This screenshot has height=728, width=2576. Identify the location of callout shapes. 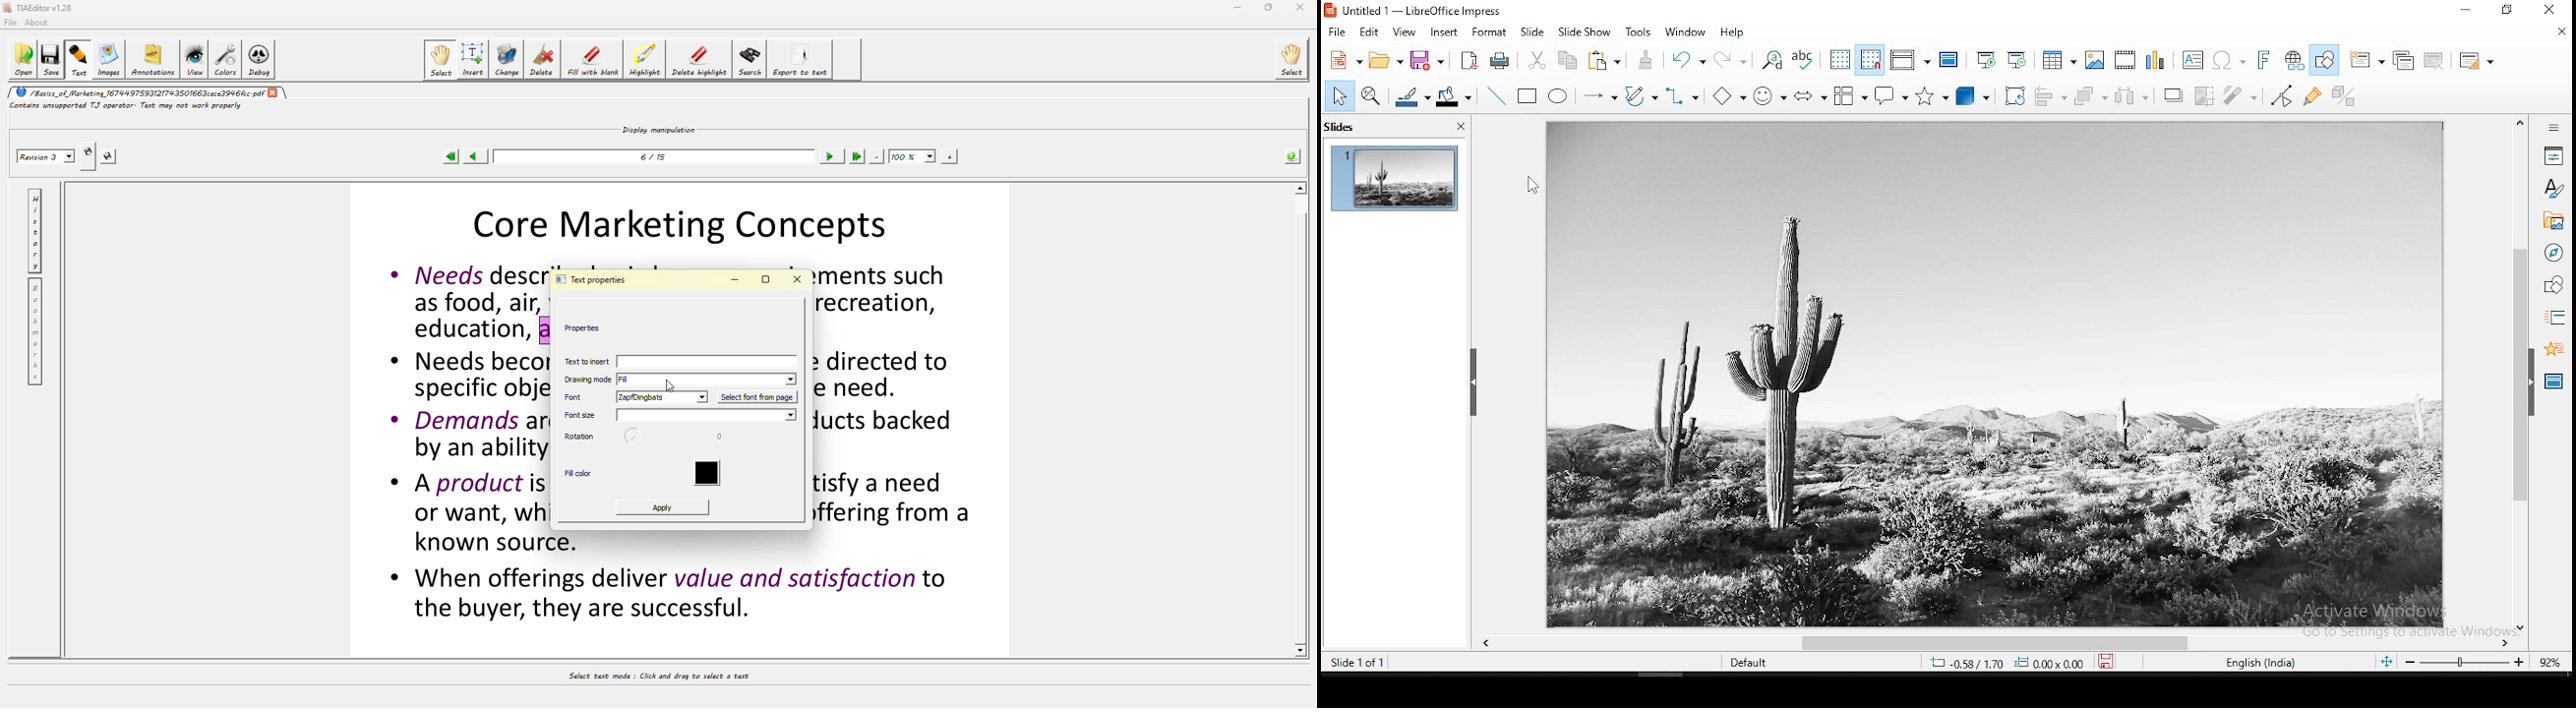
(1890, 95).